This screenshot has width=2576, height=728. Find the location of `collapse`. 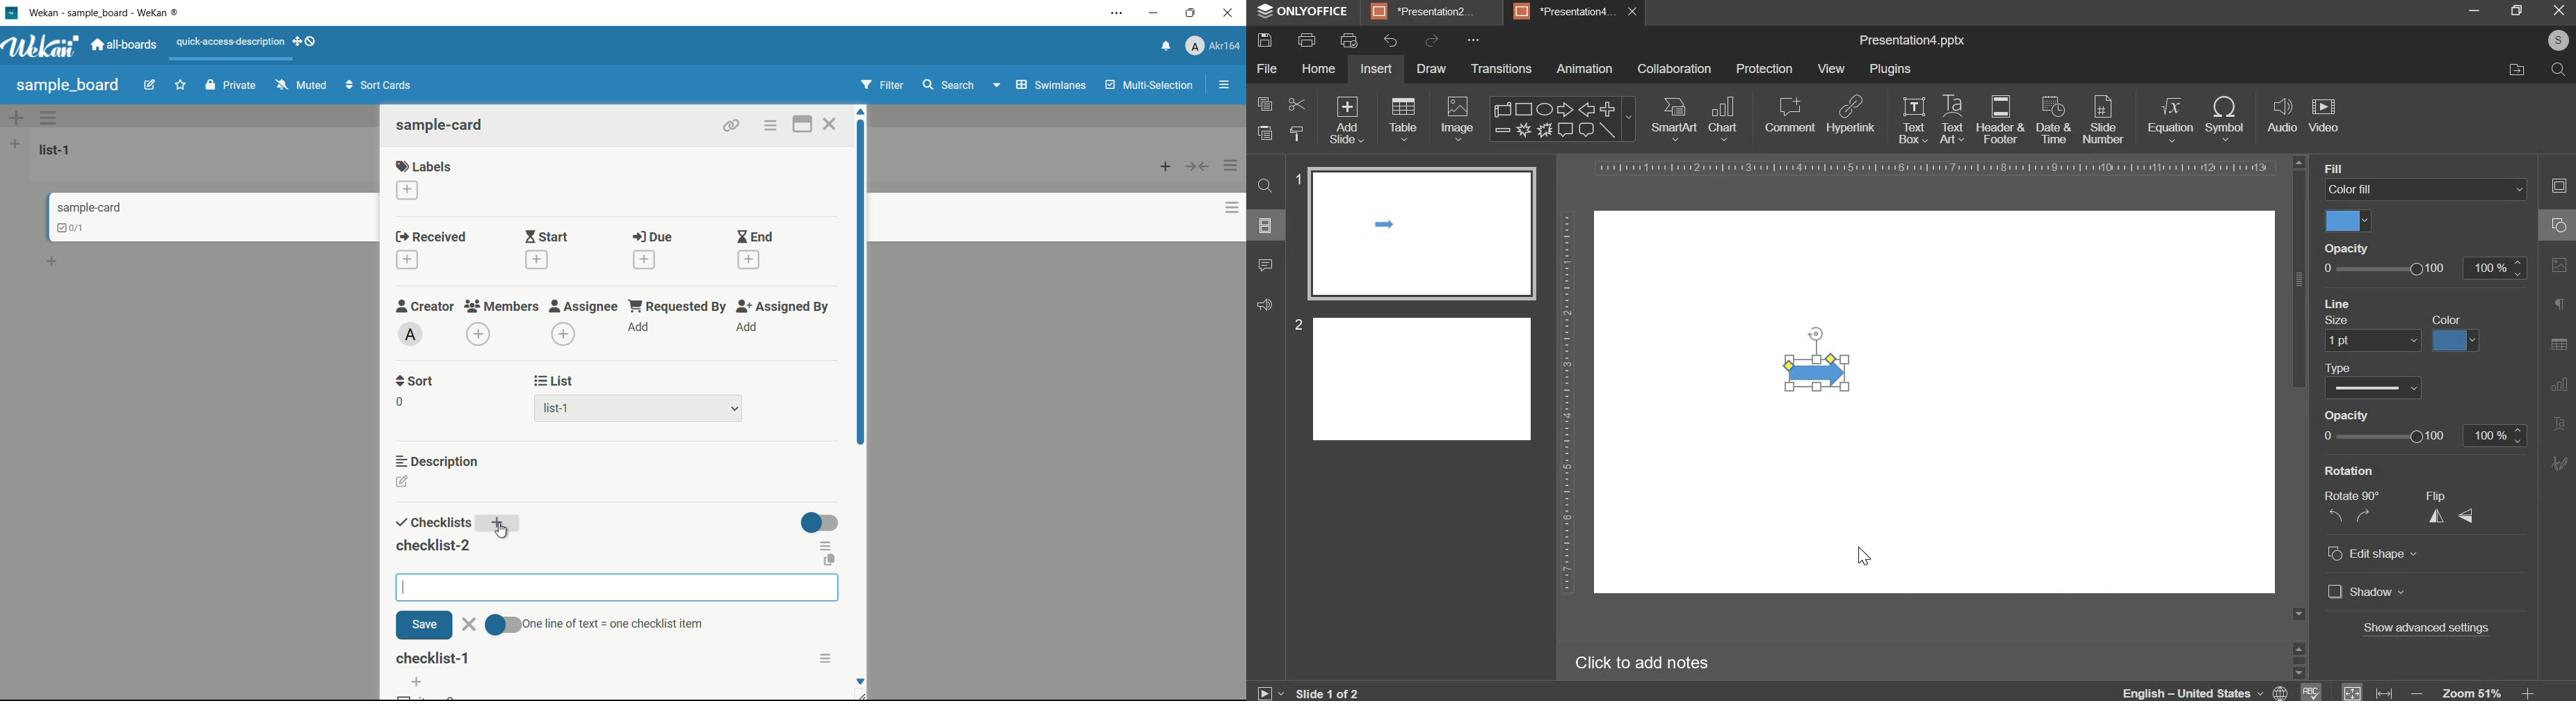

collapse is located at coordinates (1198, 166).